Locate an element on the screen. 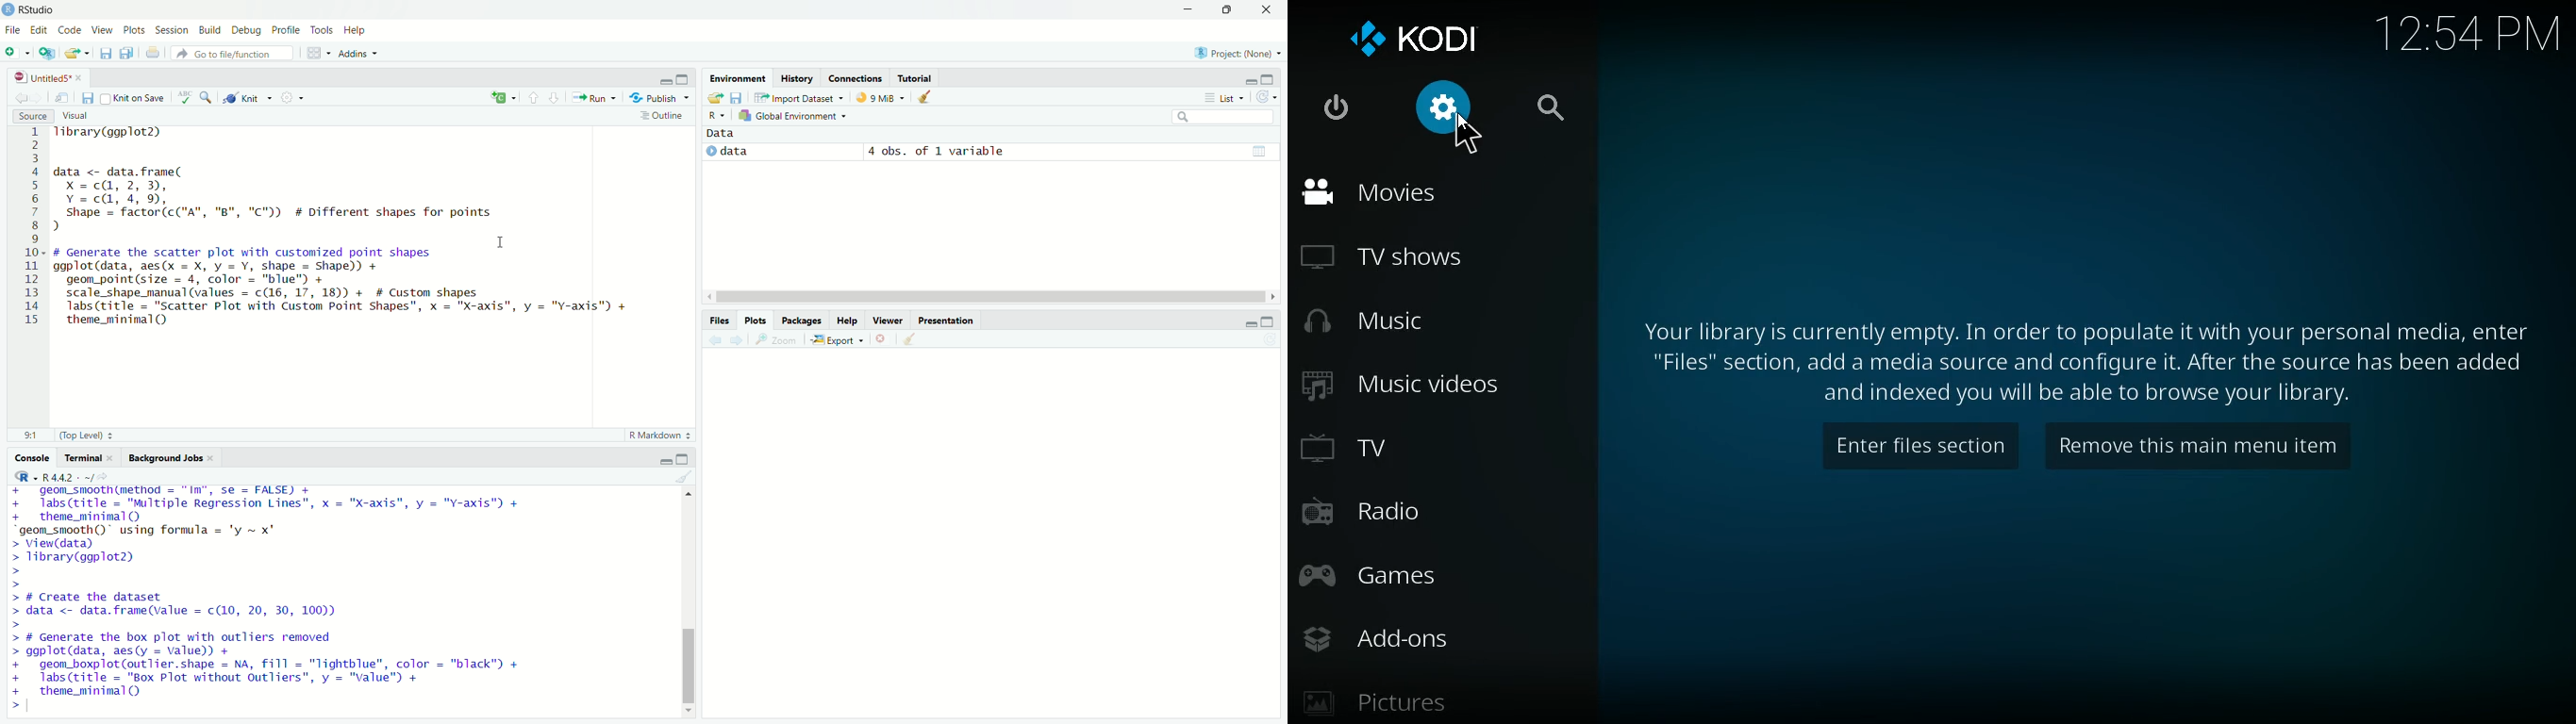  Zoom is located at coordinates (775, 340).